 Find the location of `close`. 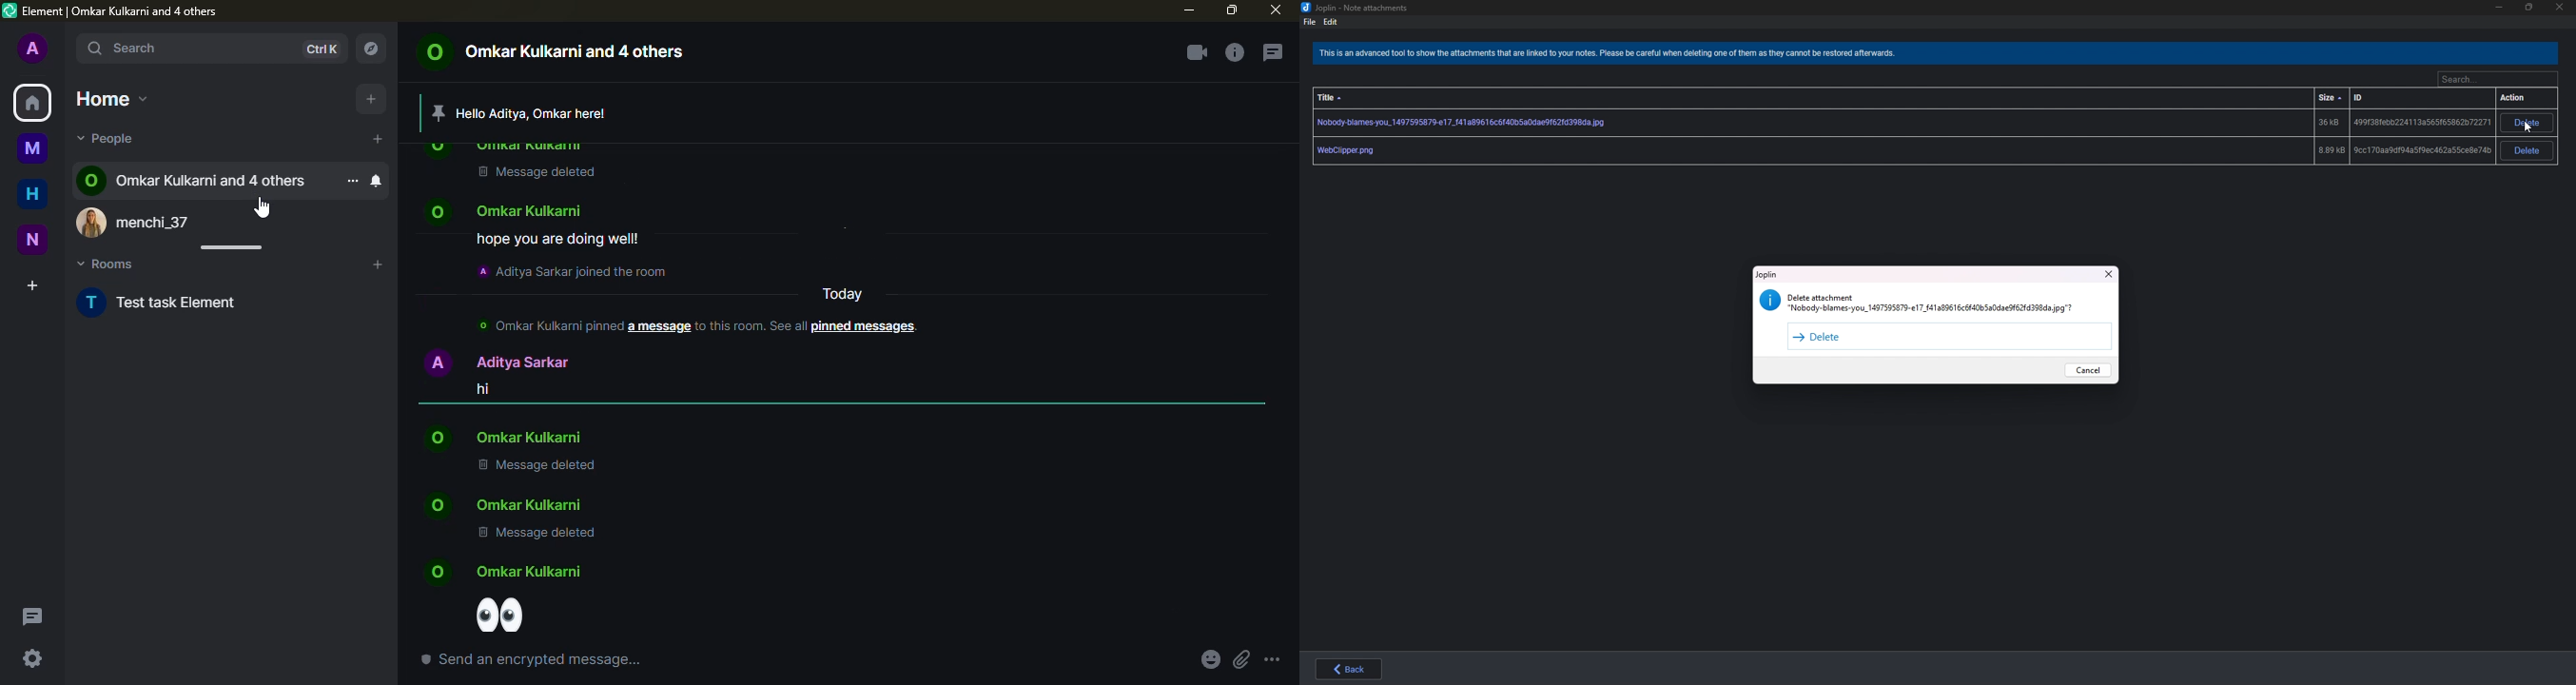

close is located at coordinates (2560, 7).